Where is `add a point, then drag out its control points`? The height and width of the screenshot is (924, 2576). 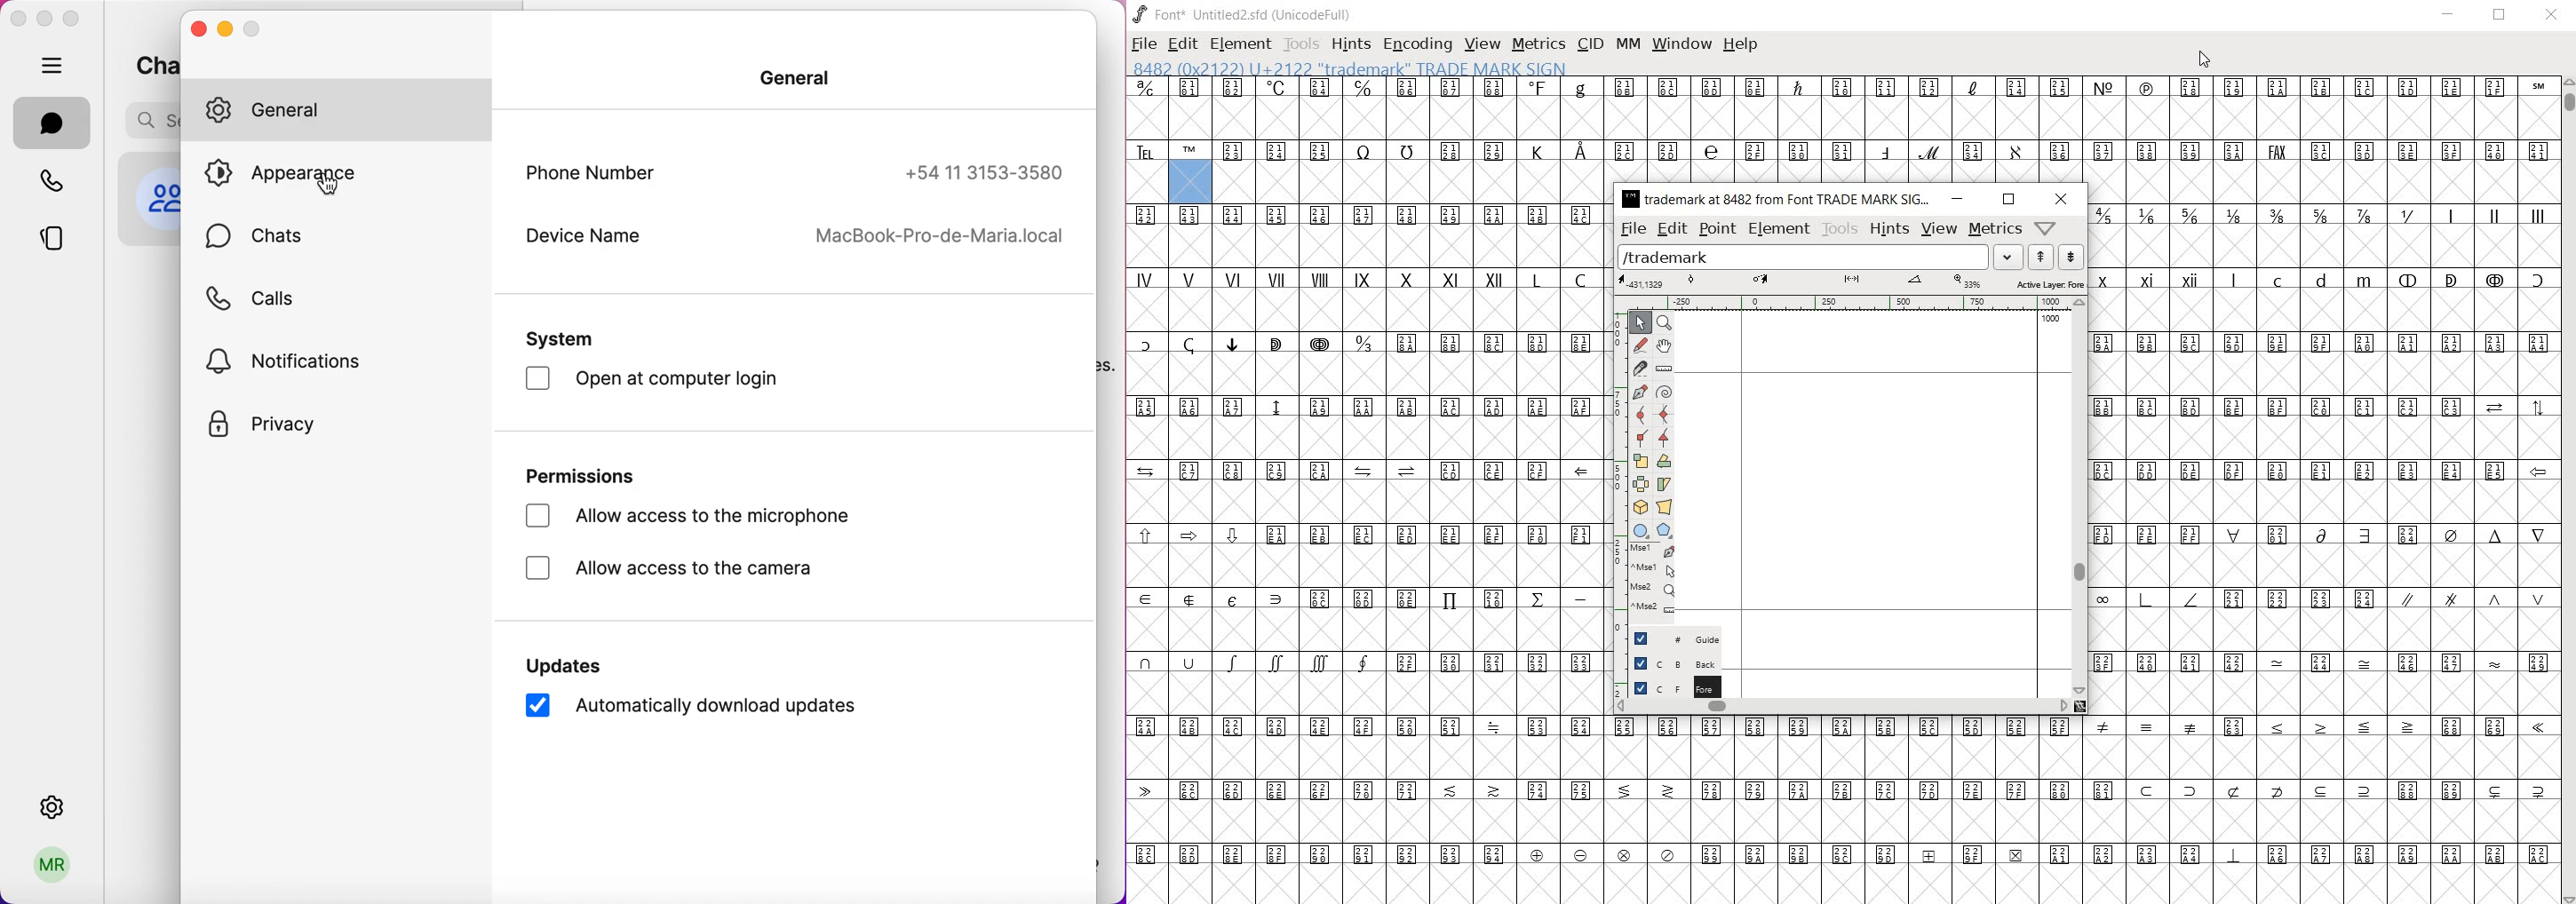 add a point, then drag out its control points is located at coordinates (1639, 391).